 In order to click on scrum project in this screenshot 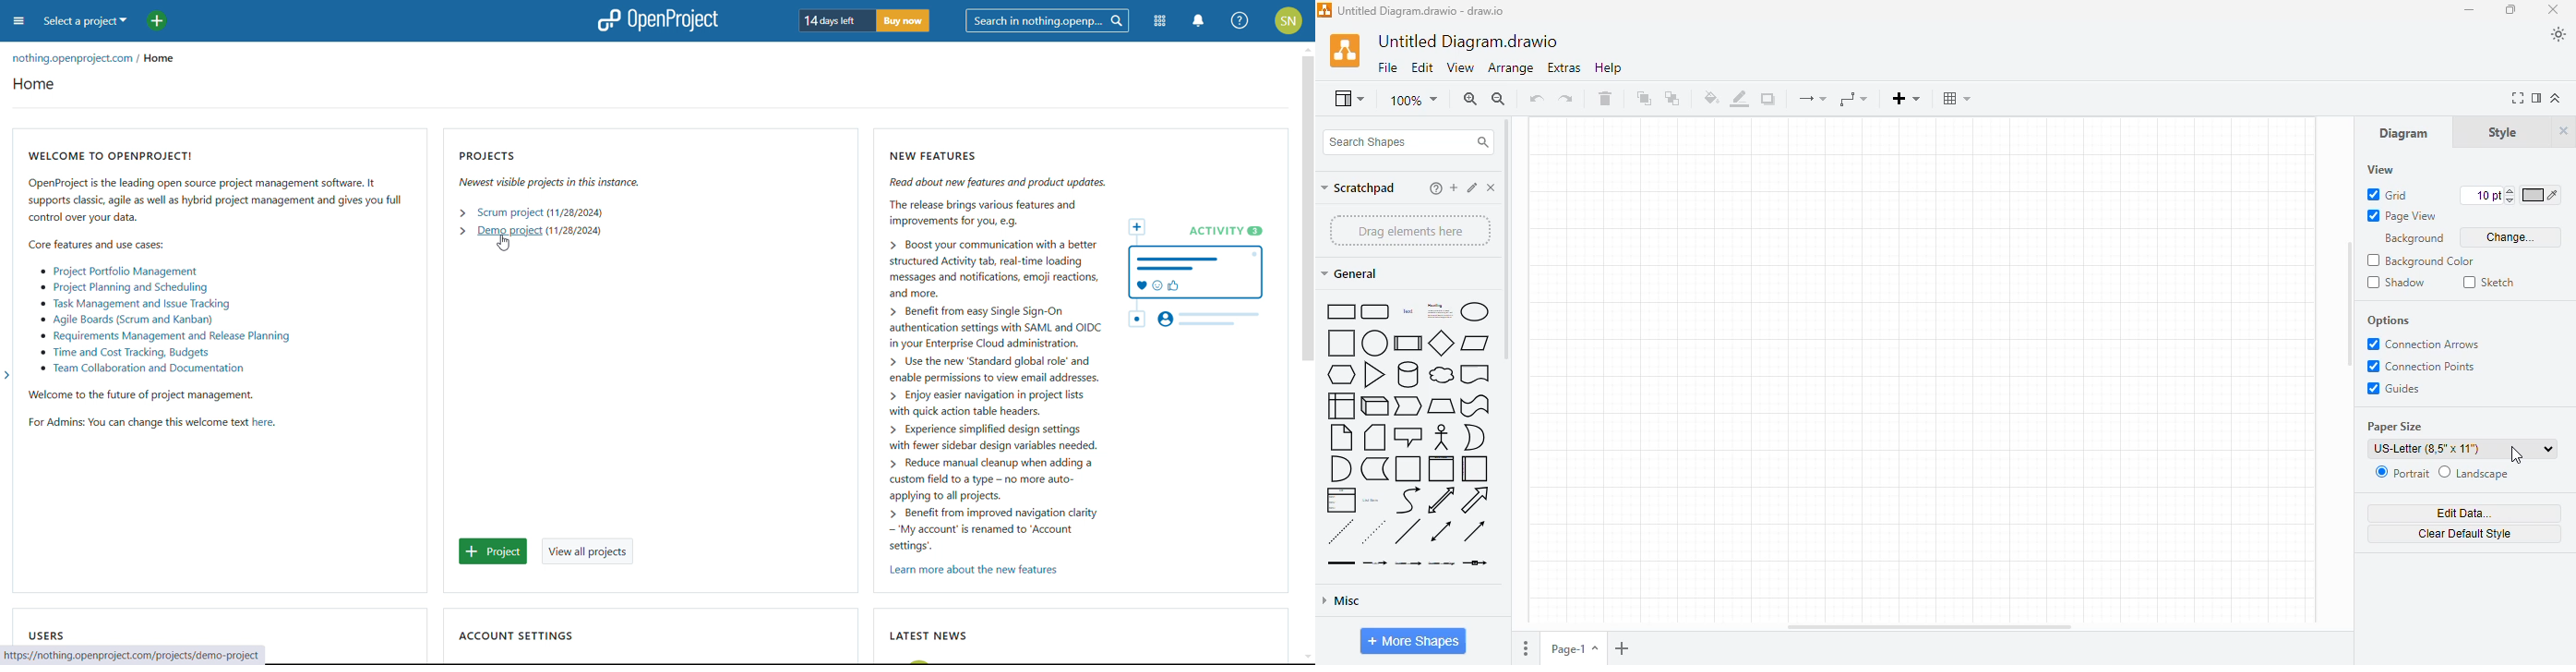, I will do `click(510, 213)`.